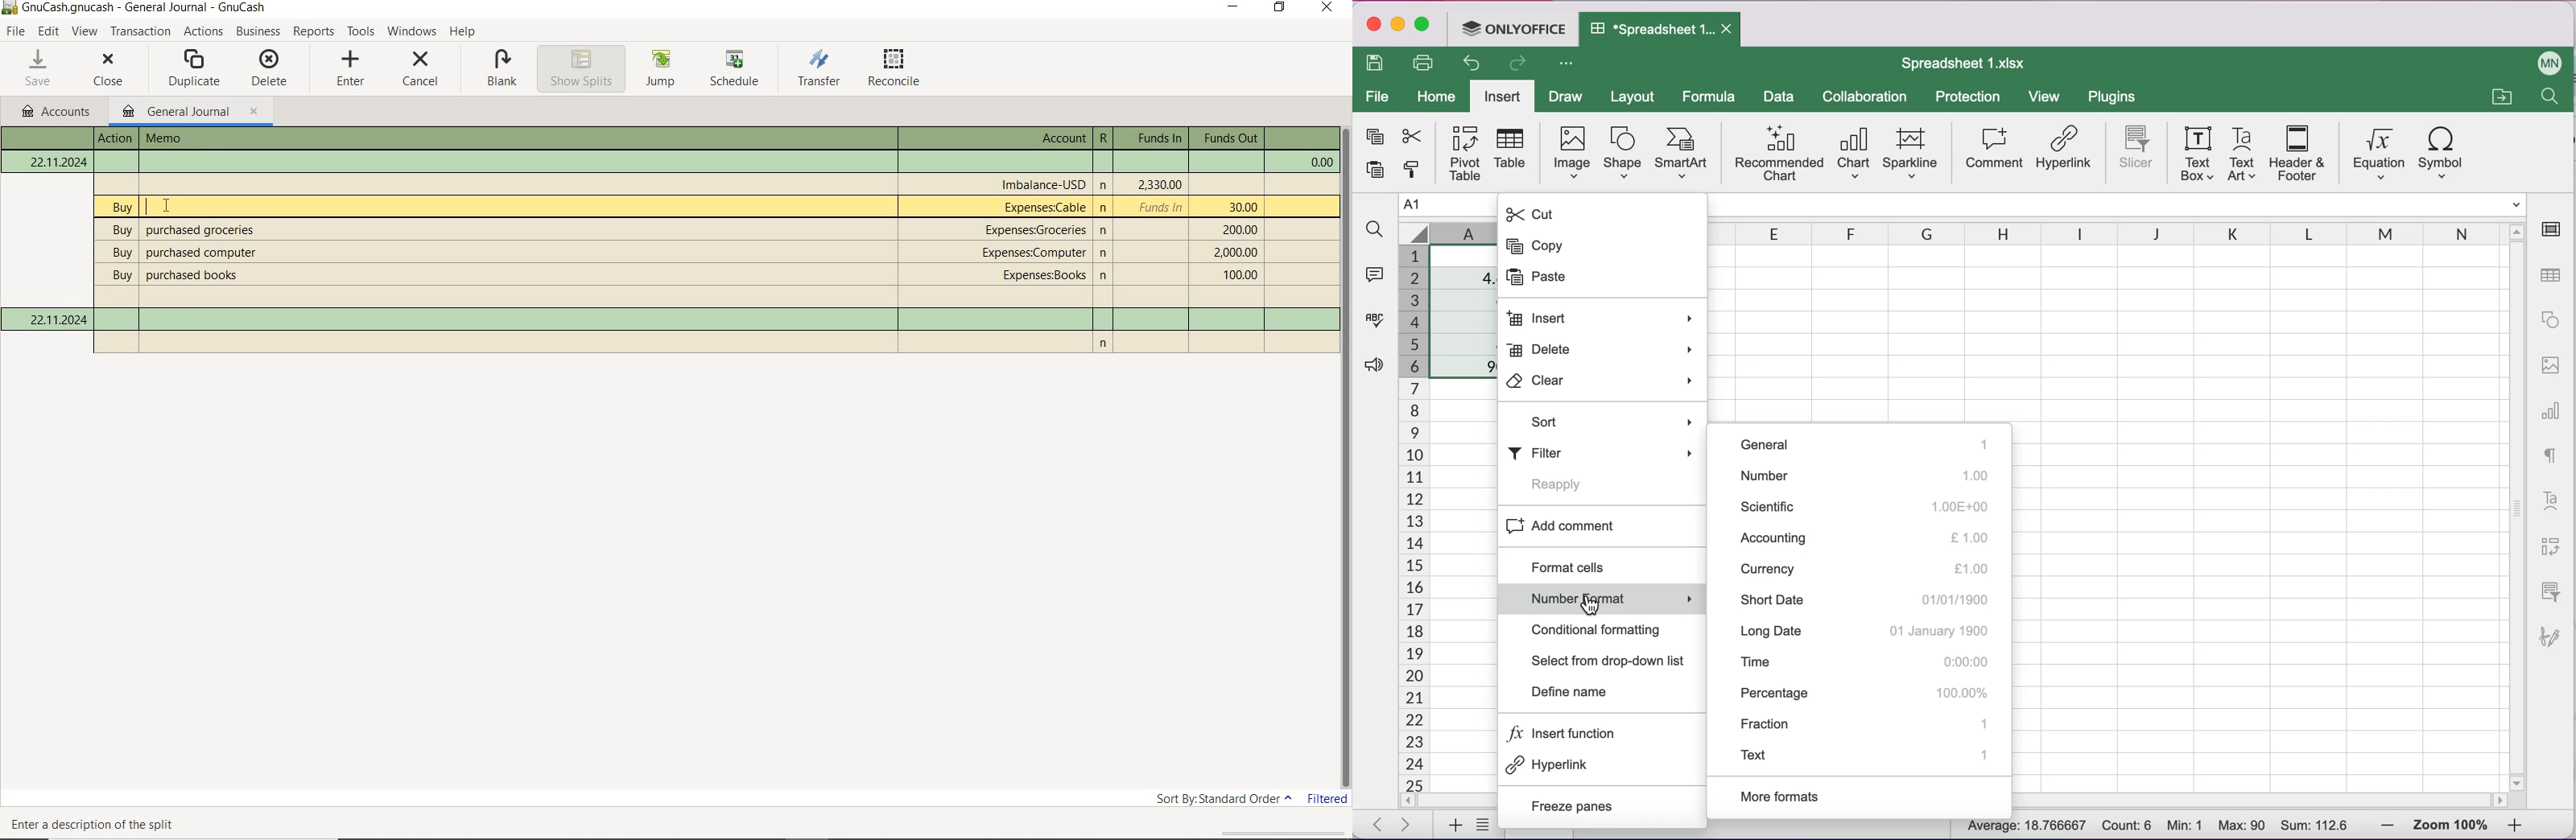  Describe the element at coordinates (1468, 63) in the screenshot. I see `undo` at that location.